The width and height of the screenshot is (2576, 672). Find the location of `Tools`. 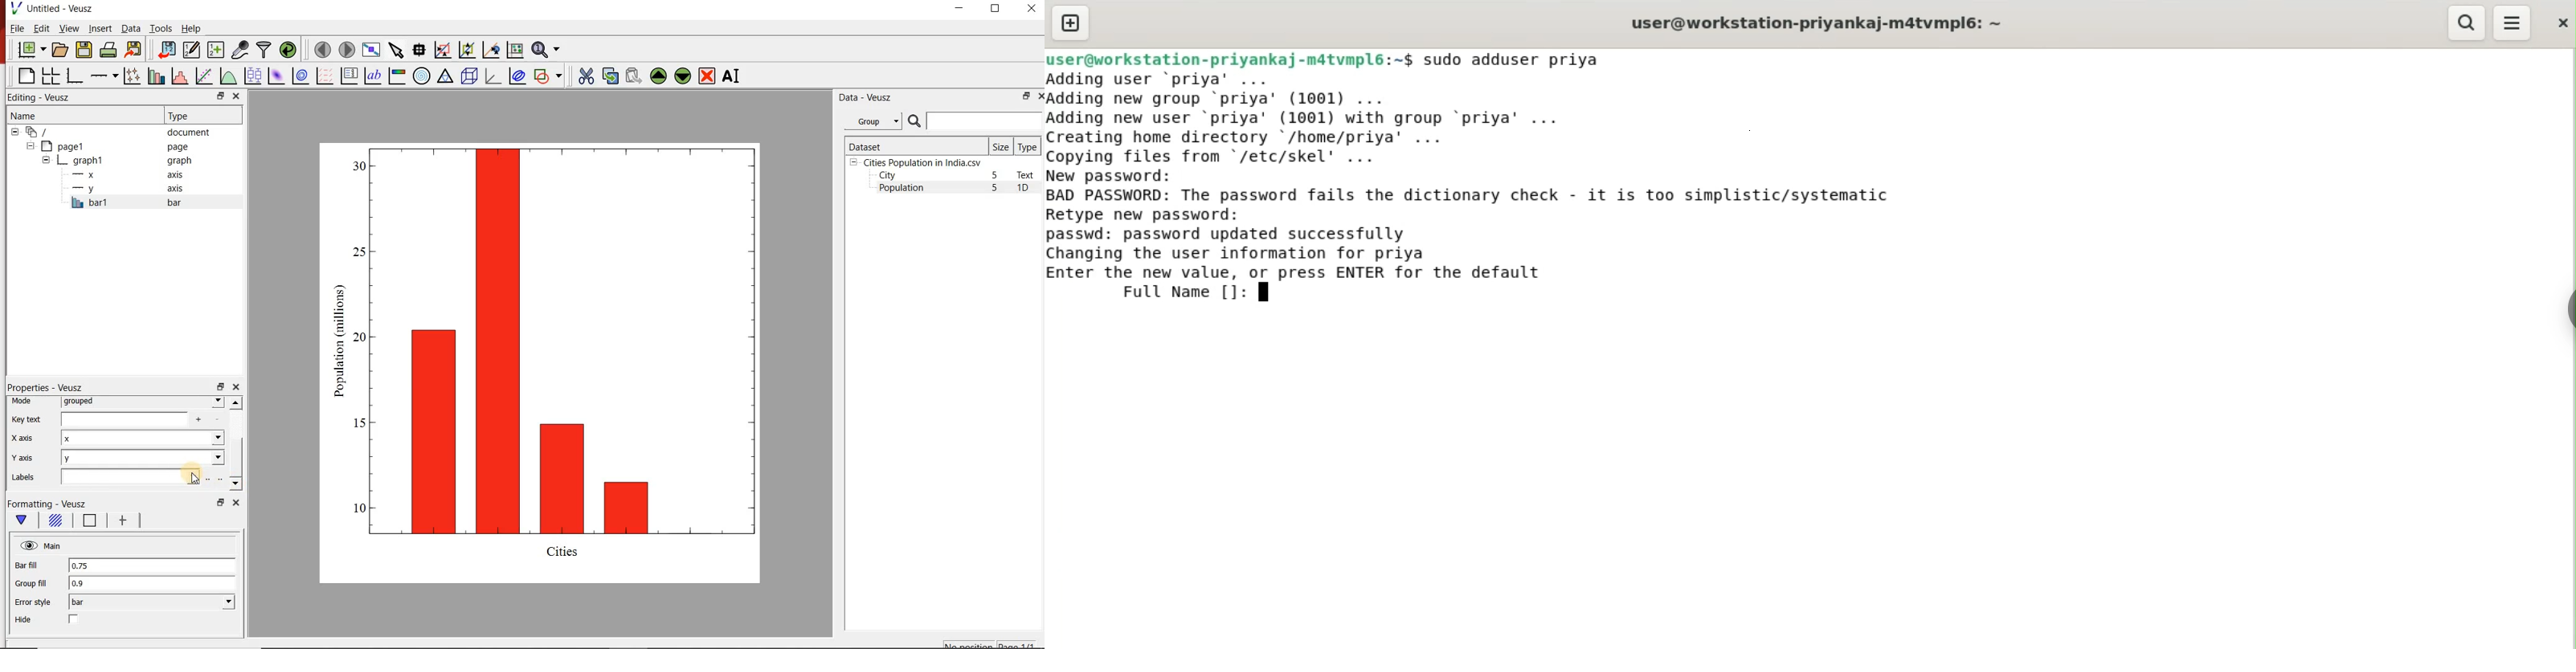

Tools is located at coordinates (160, 28).